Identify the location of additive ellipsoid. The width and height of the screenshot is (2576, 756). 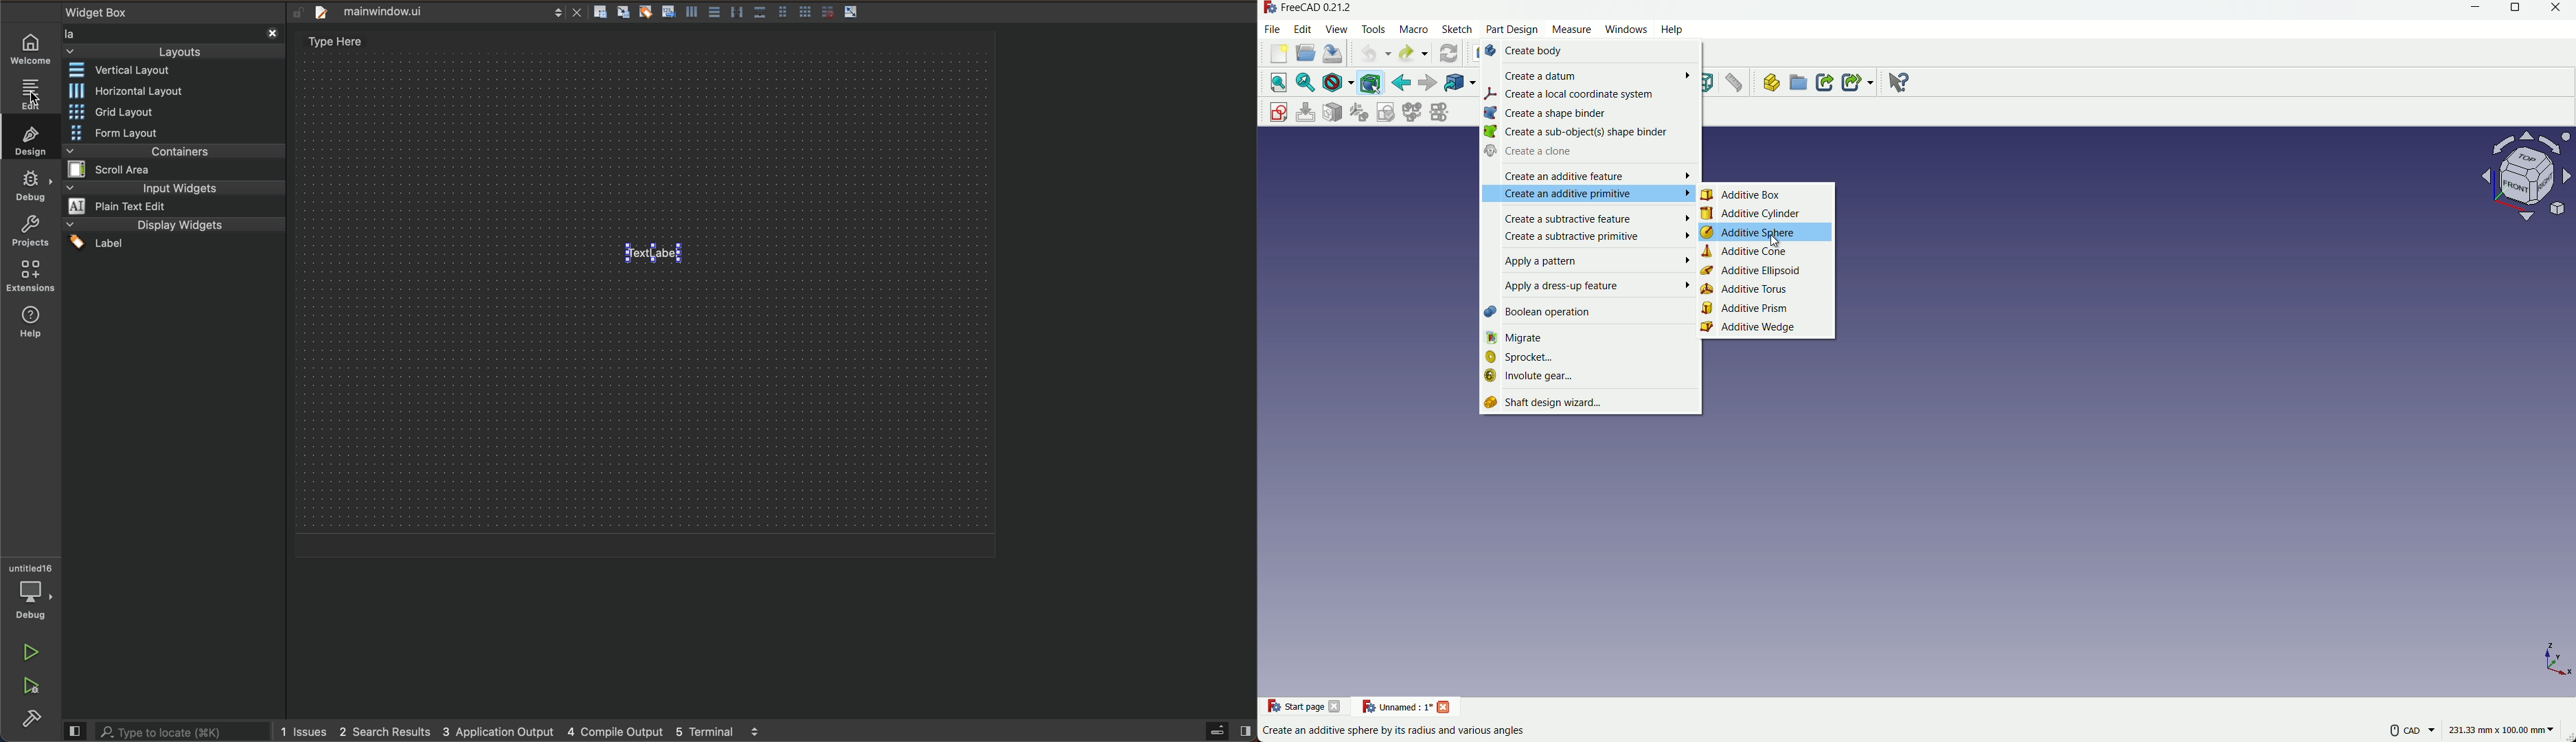
(1764, 275).